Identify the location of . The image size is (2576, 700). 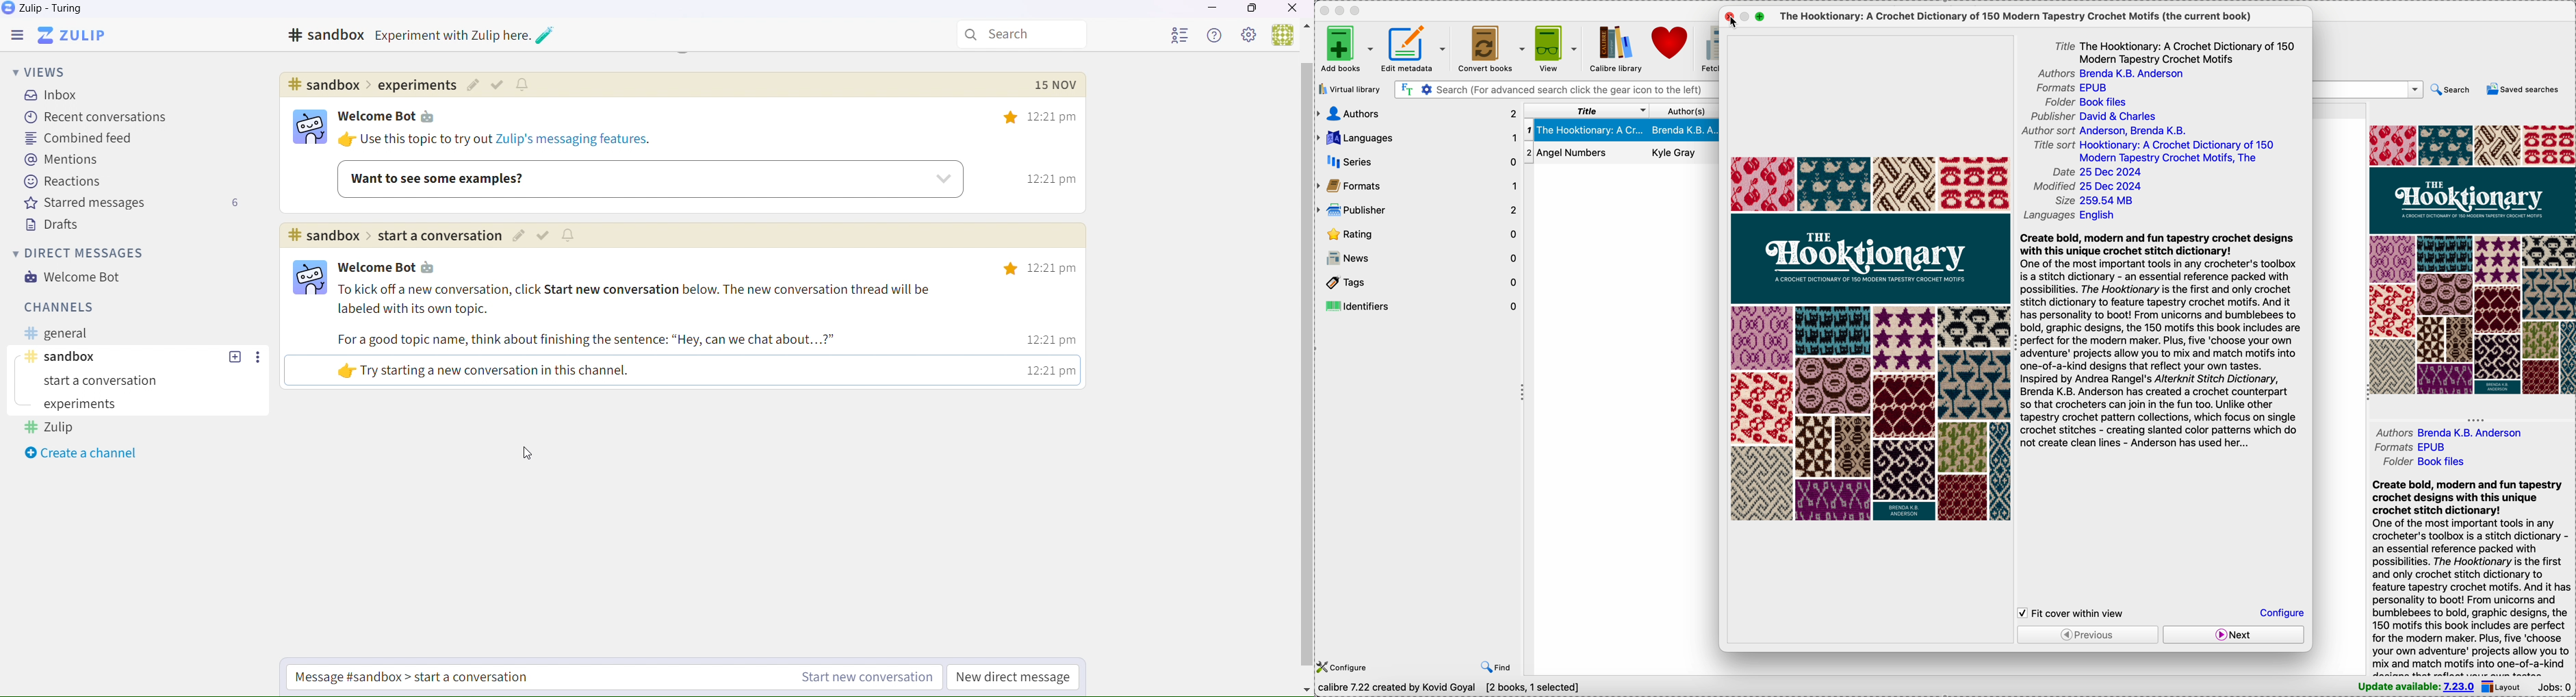
(1055, 84).